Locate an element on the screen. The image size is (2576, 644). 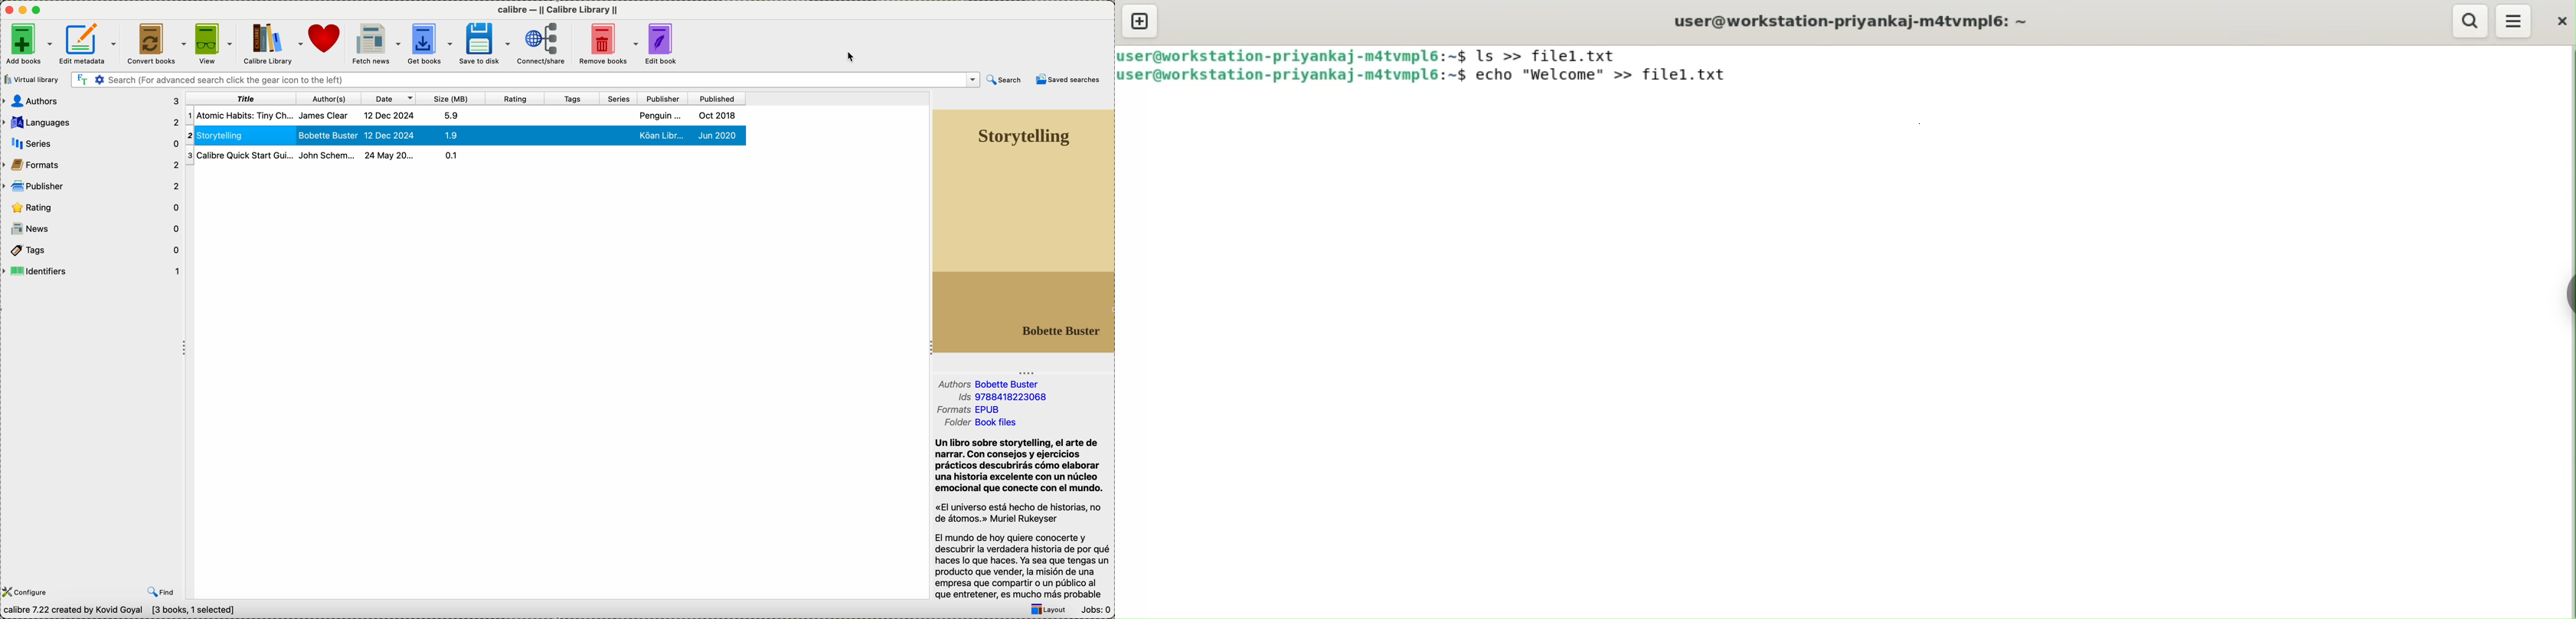
mouse is located at coordinates (848, 56).